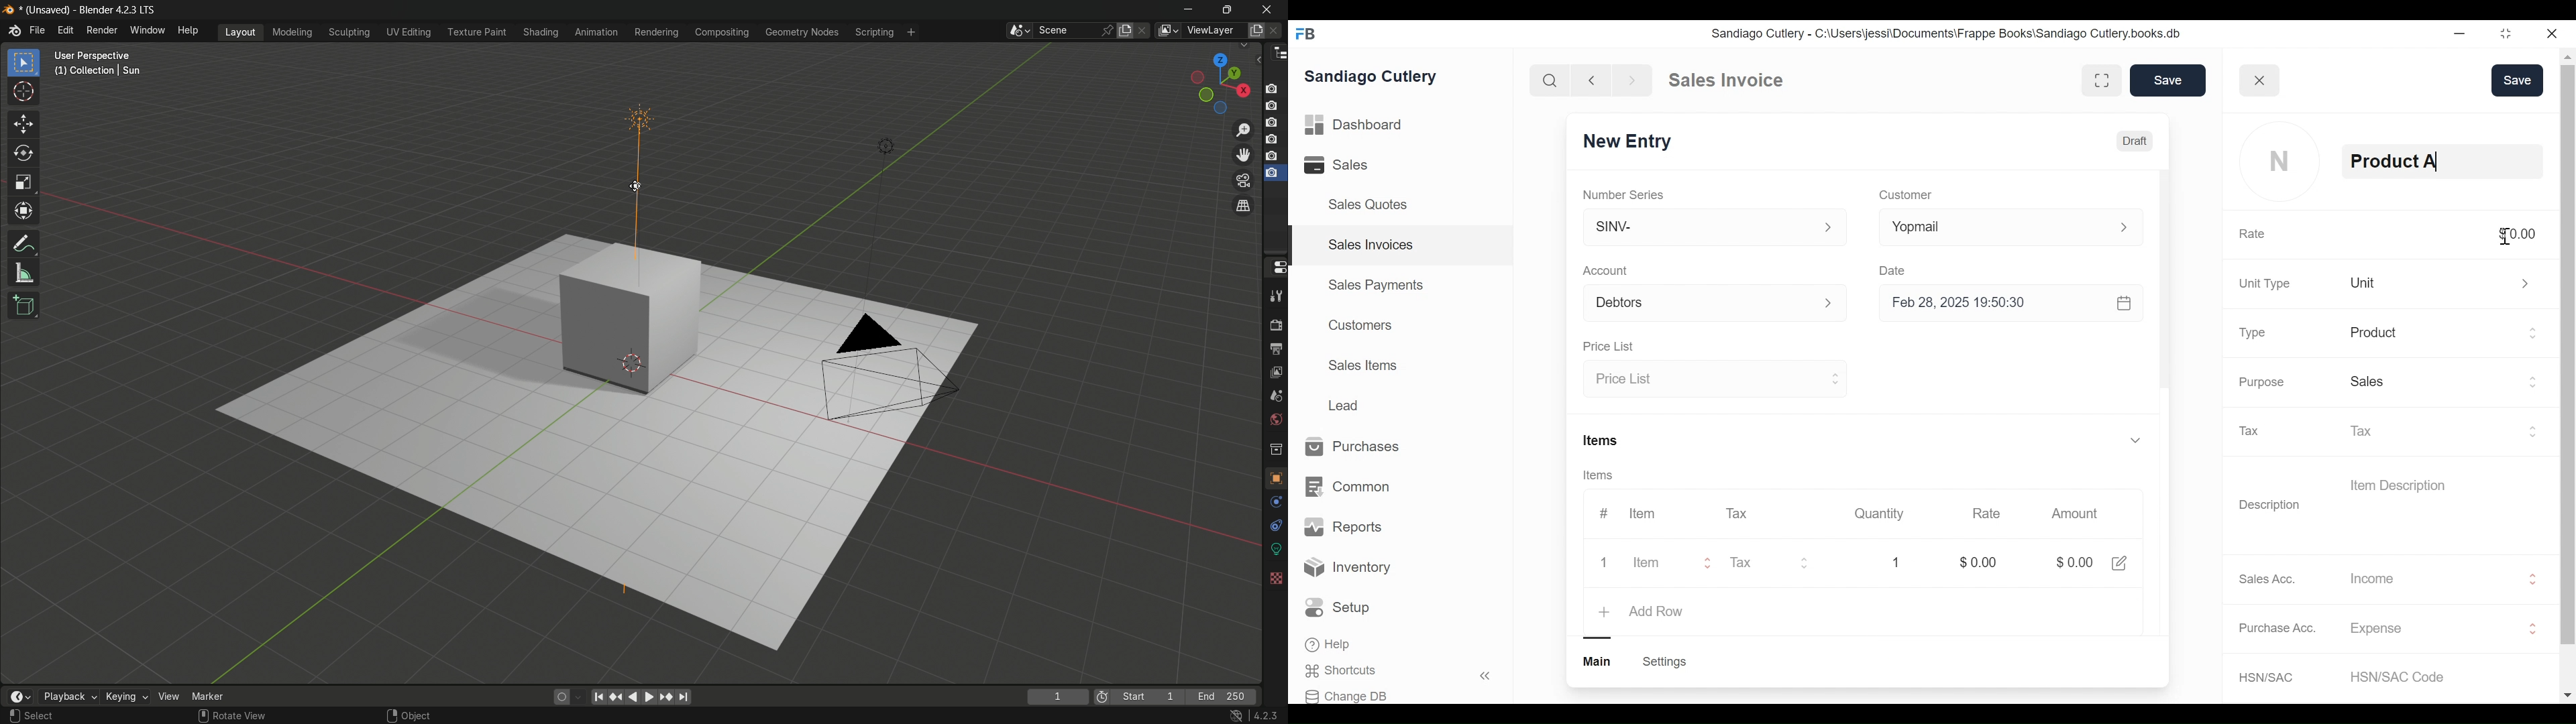 The width and height of the screenshot is (2576, 728). Describe the element at coordinates (2265, 284) in the screenshot. I see `Unit Type` at that location.